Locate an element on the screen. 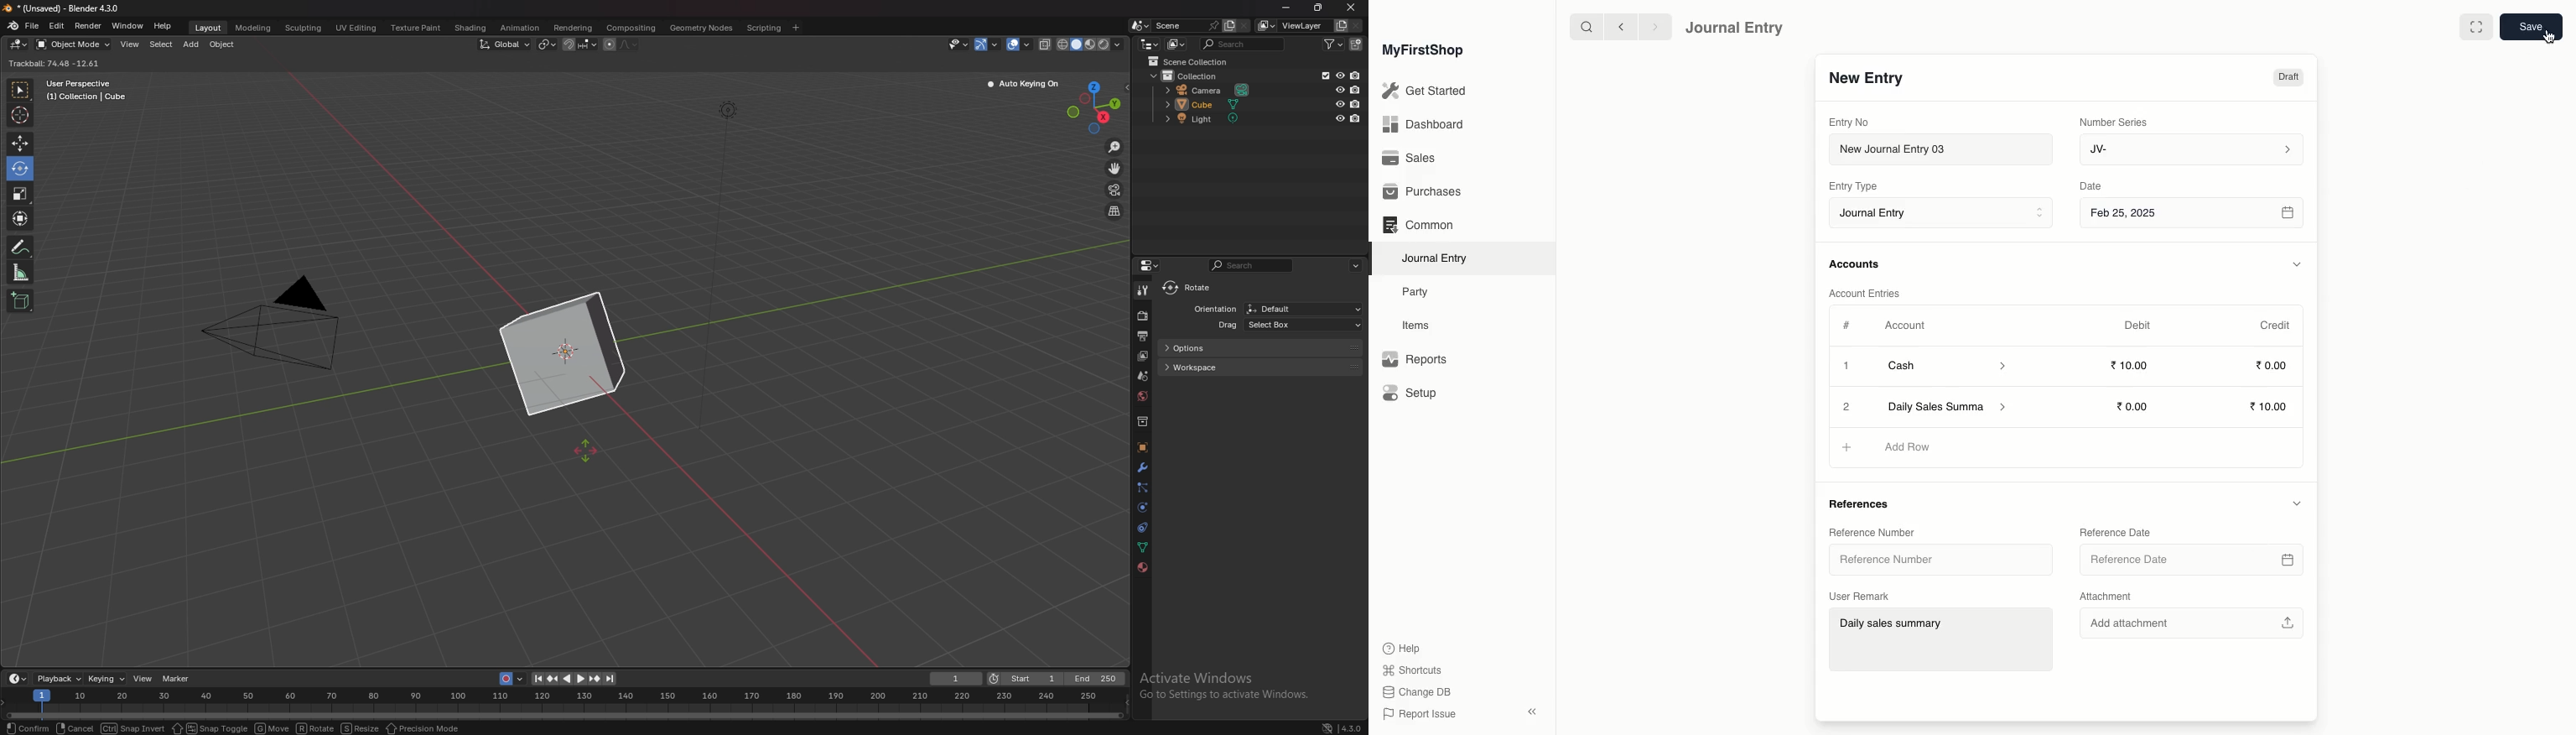  minimize is located at coordinates (1287, 6).